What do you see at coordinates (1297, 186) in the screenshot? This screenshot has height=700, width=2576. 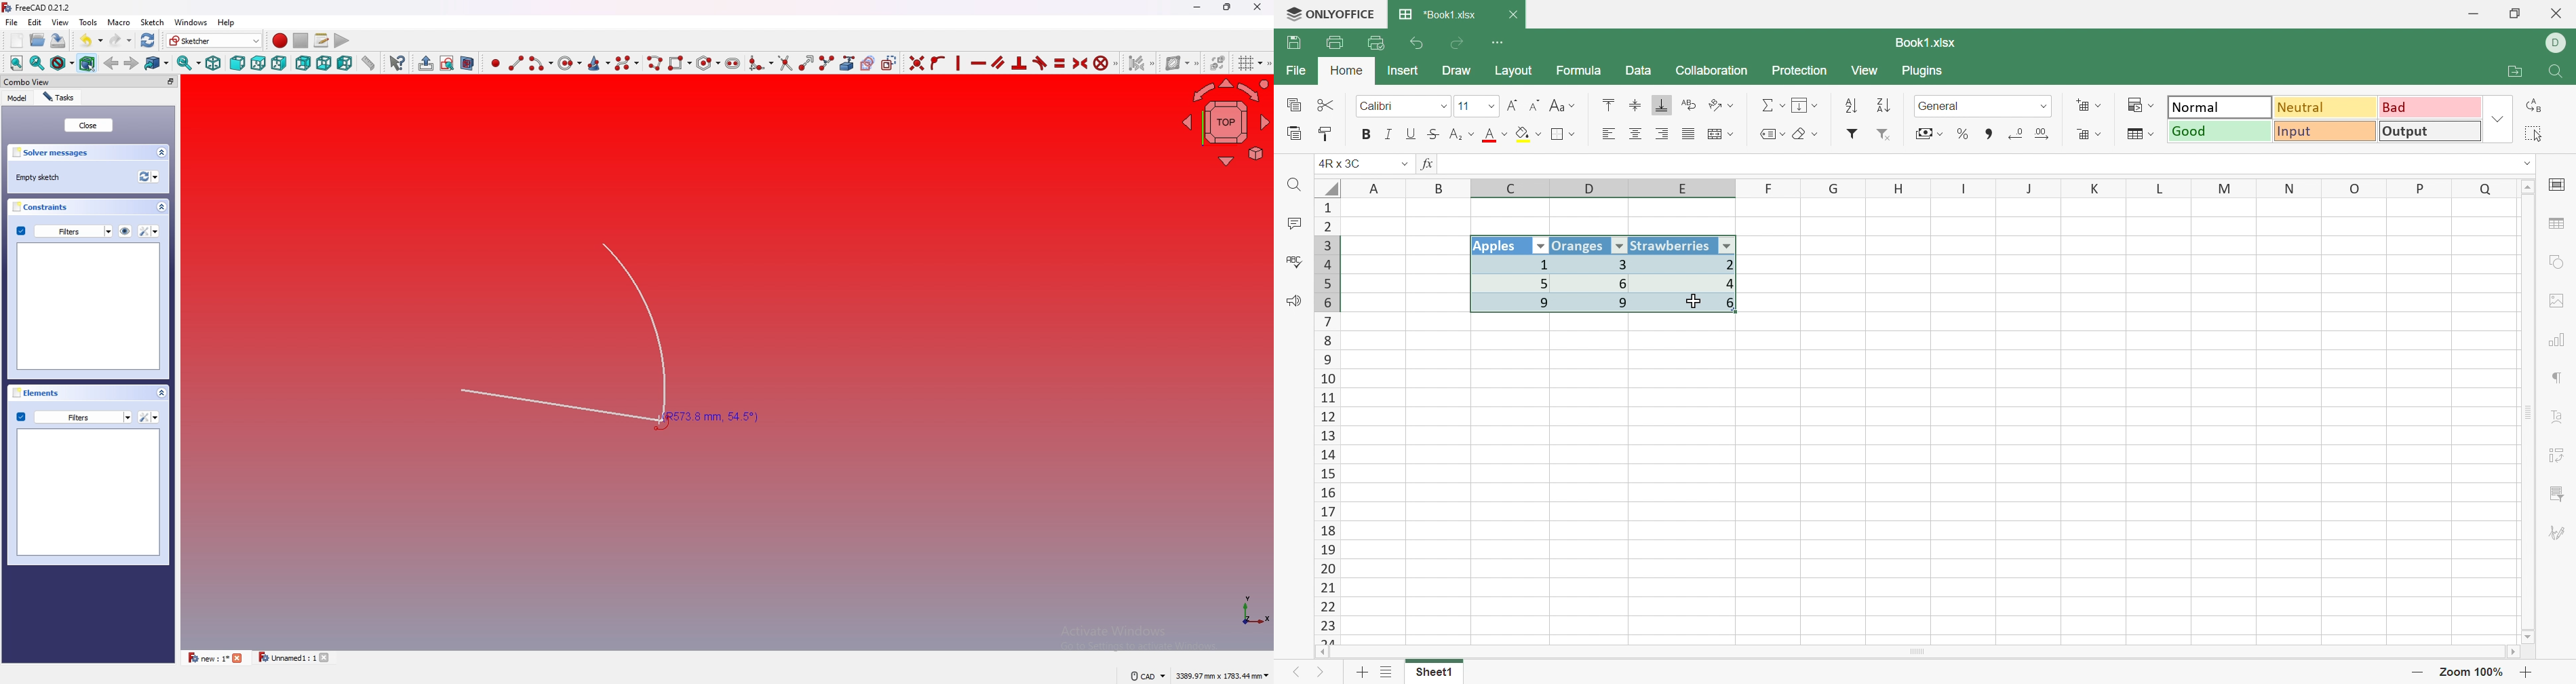 I see `Find` at bounding box center [1297, 186].